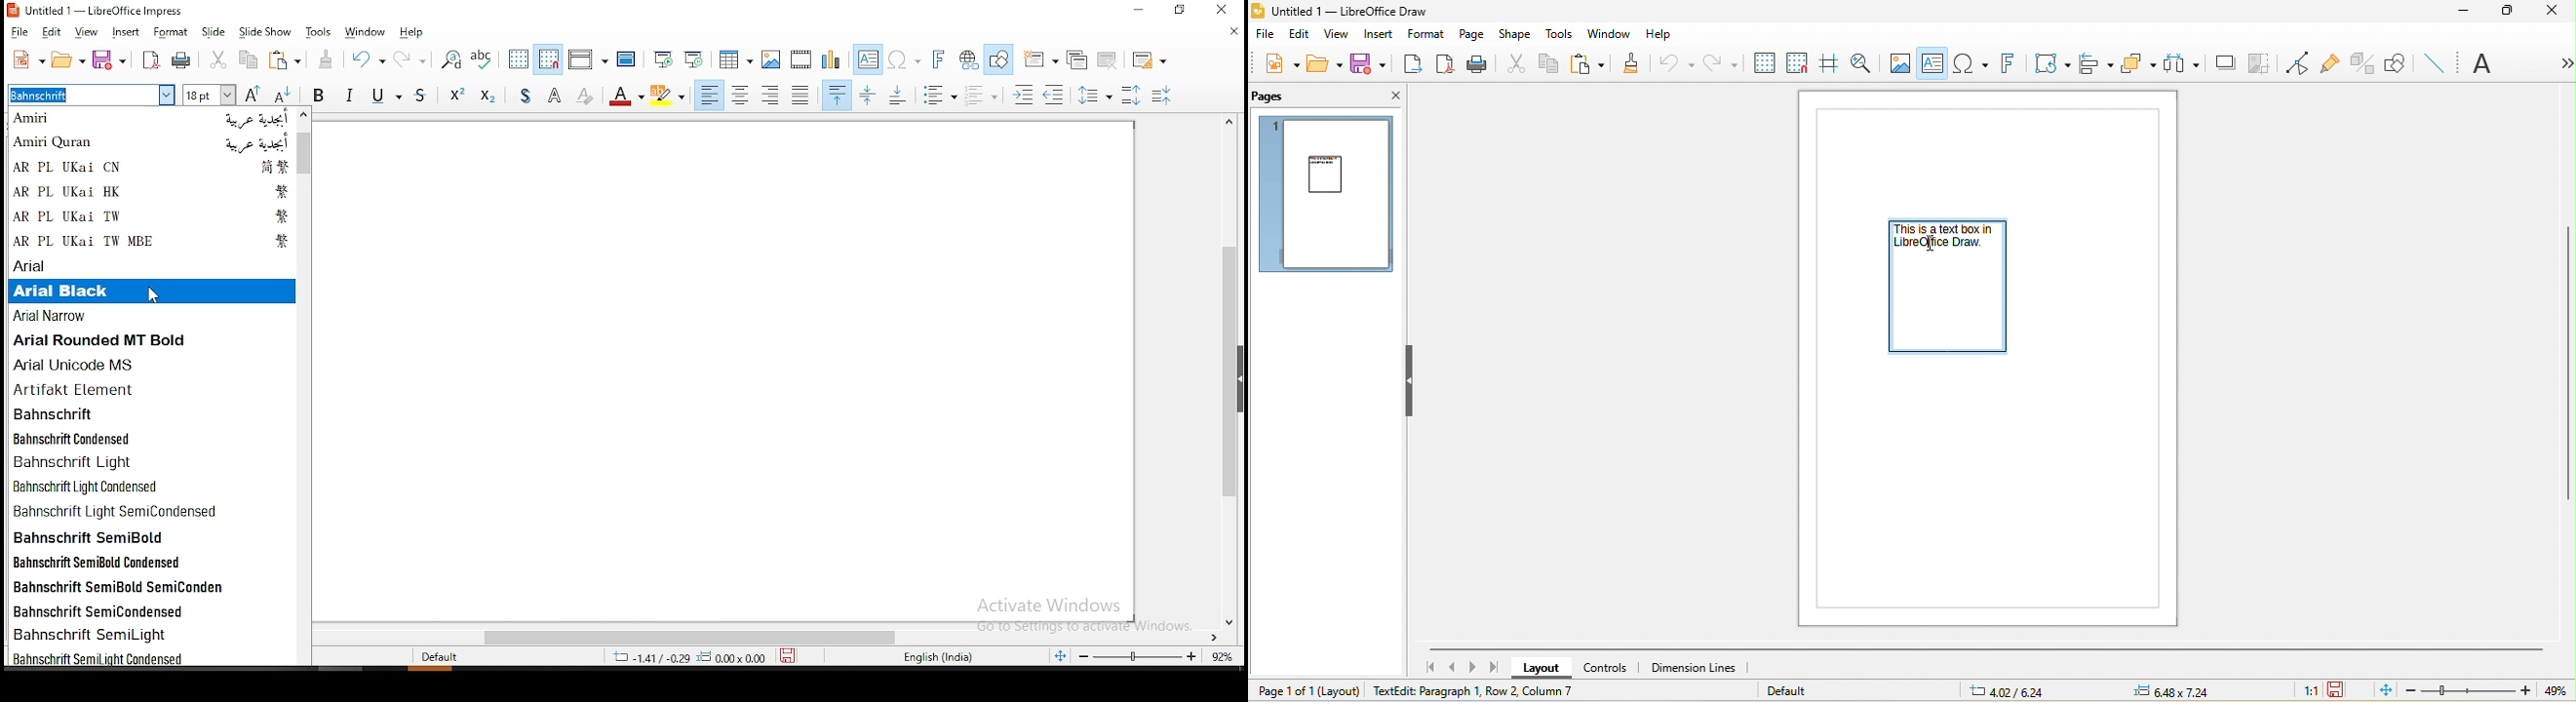 Image resolution: width=2576 pixels, height=728 pixels. I want to click on page 1 of 1, so click(1306, 692).